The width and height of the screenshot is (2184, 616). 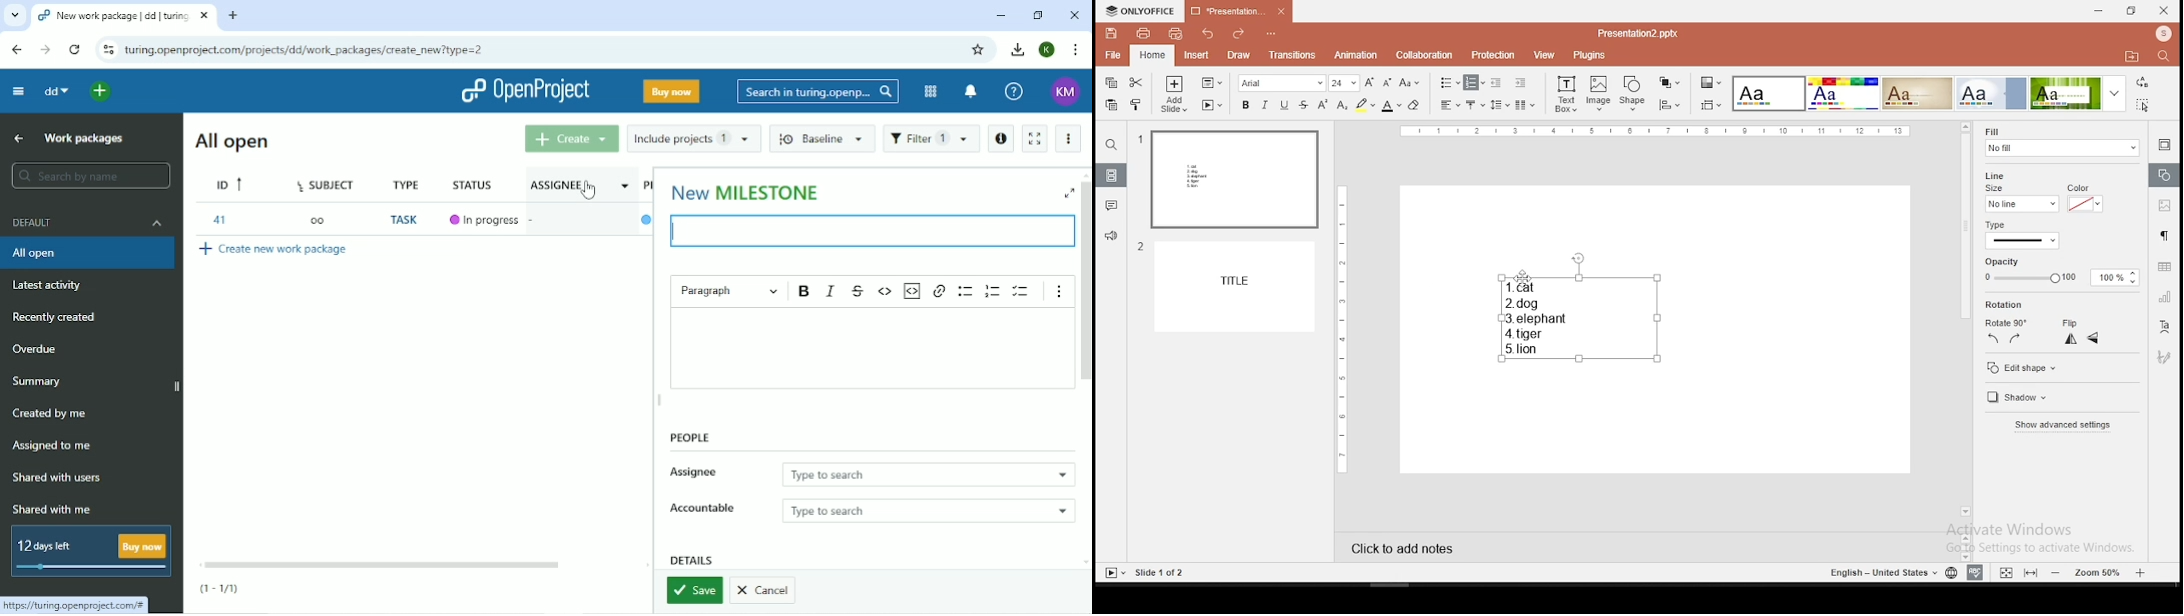 What do you see at coordinates (1059, 291) in the screenshot?
I see `Show more items` at bounding box center [1059, 291].